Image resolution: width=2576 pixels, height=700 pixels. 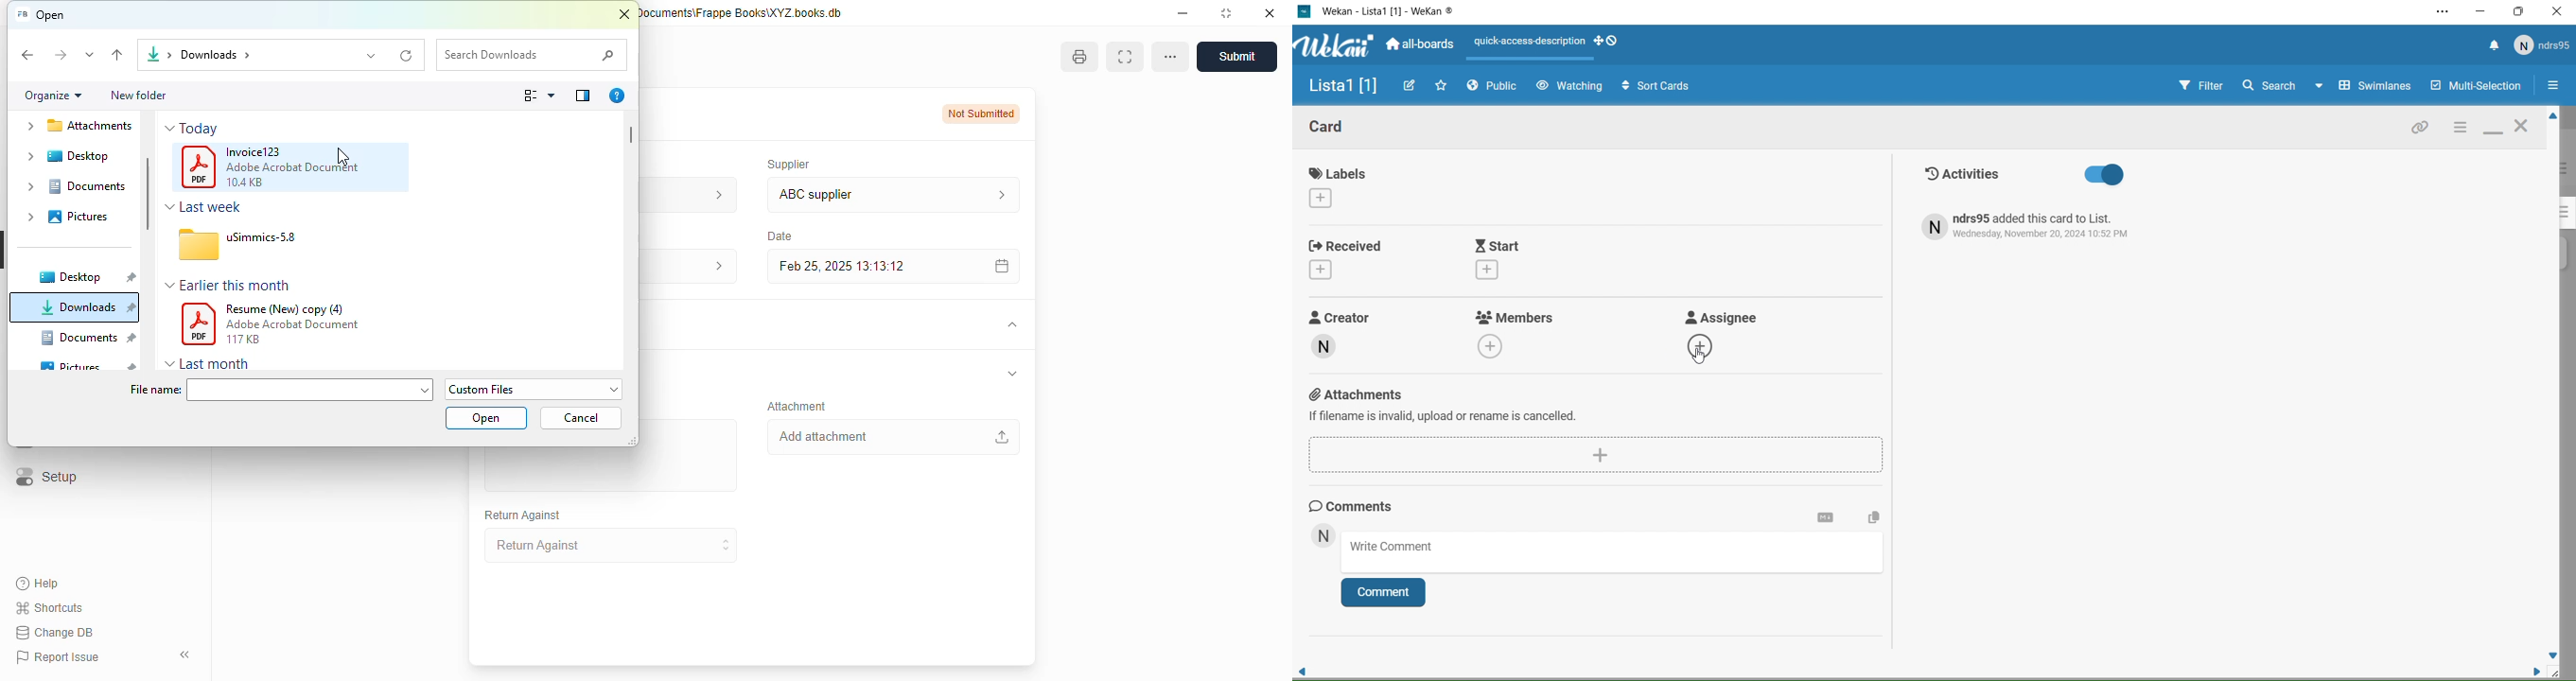 I want to click on downloads, so click(x=85, y=307).